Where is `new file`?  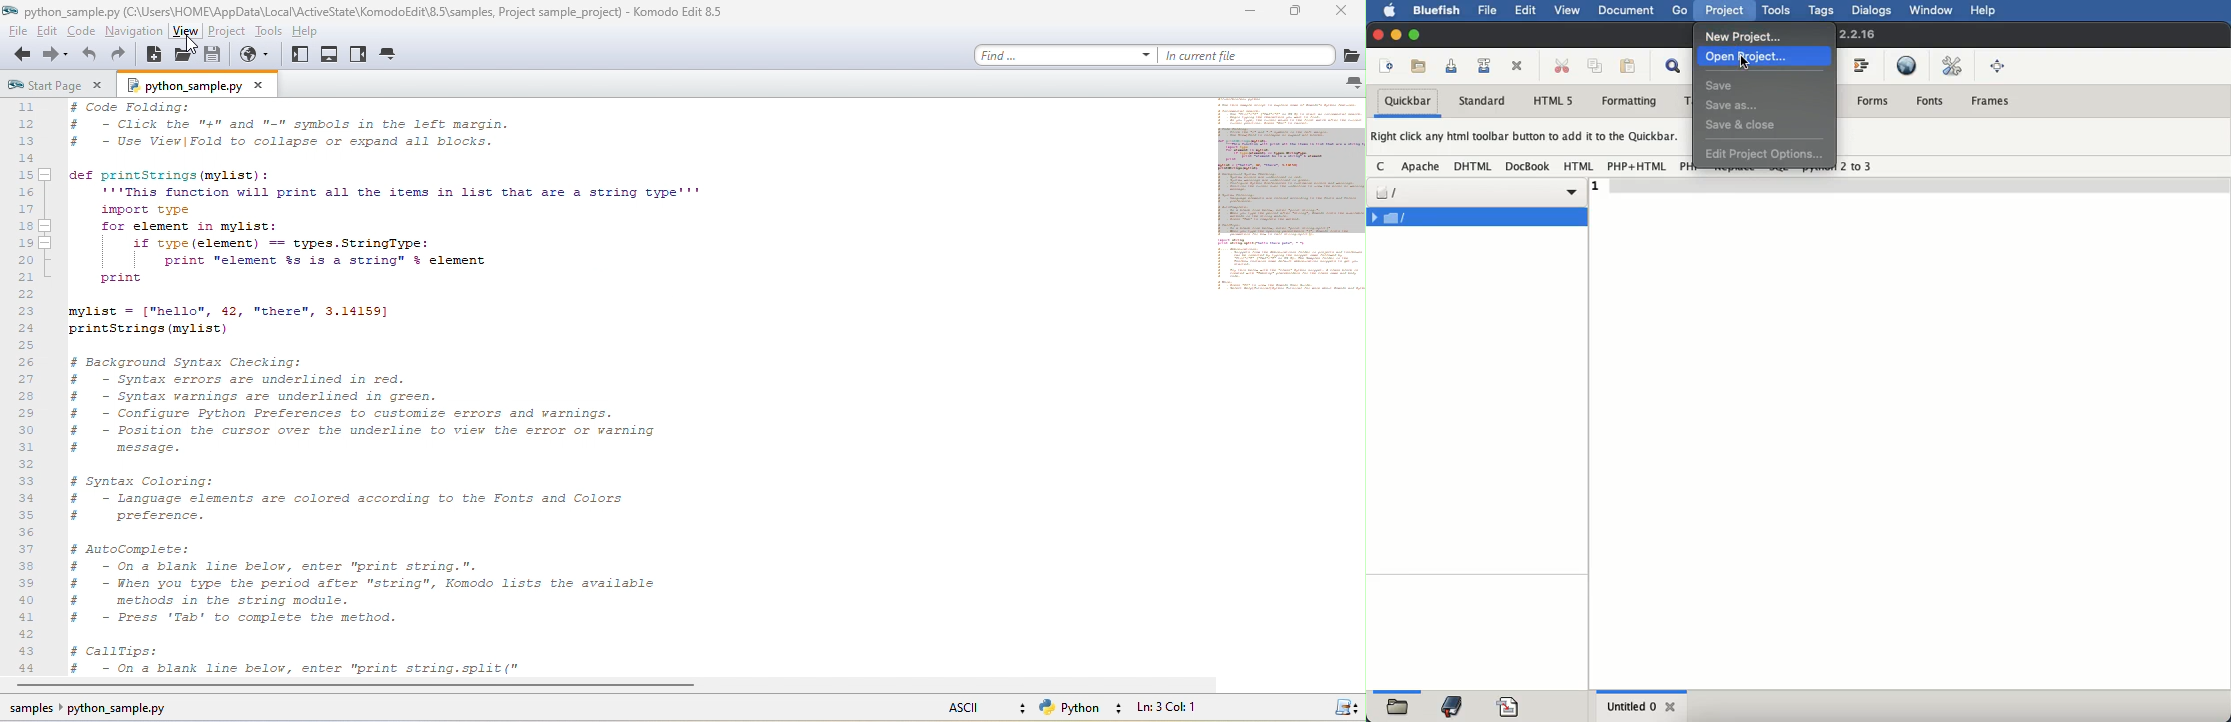 new file is located at coordinates (1388, 67).